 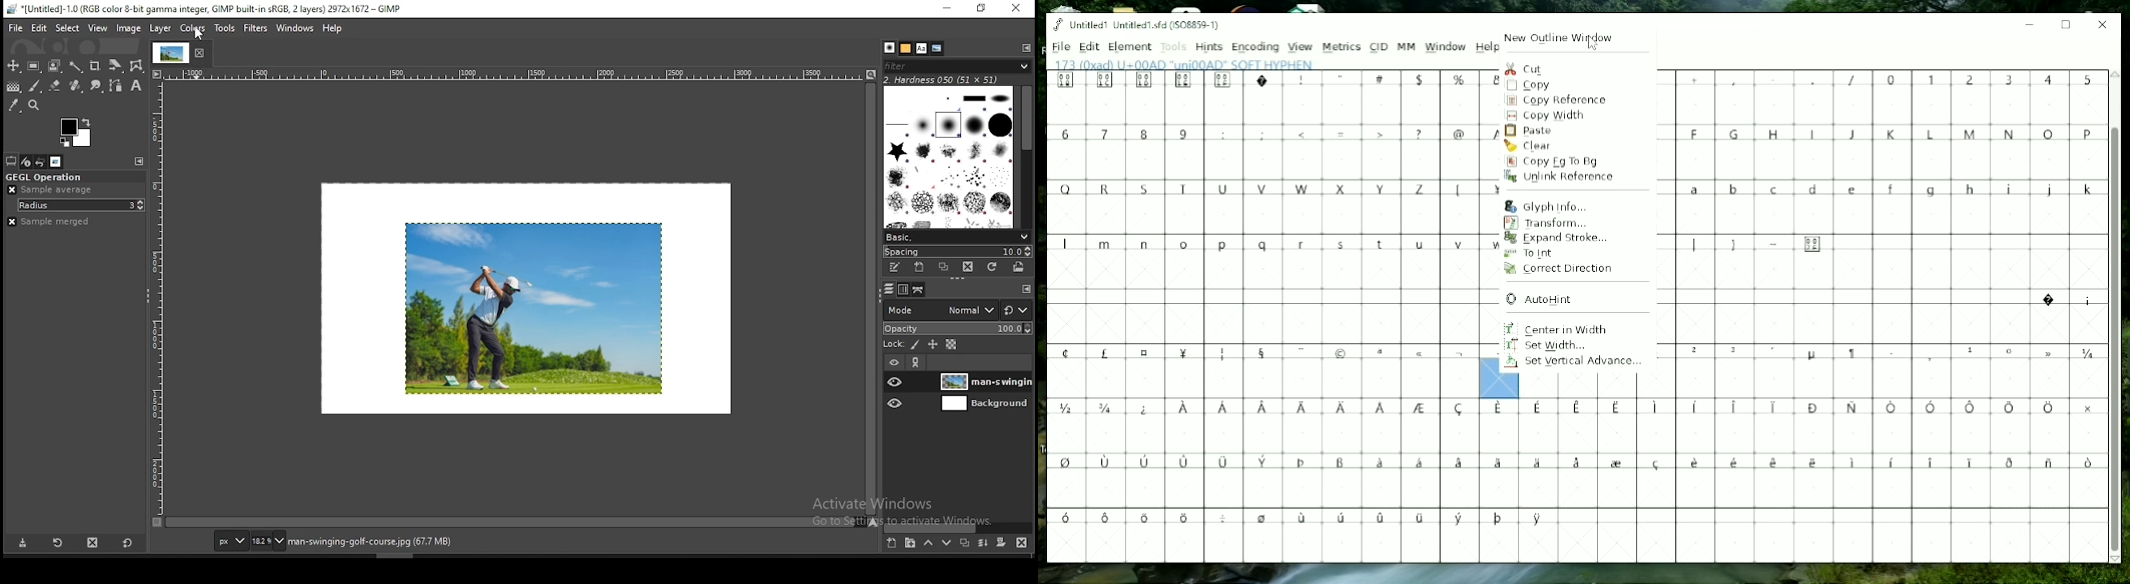 I want to click on New Outline Window, so click(x=1562, y=35).